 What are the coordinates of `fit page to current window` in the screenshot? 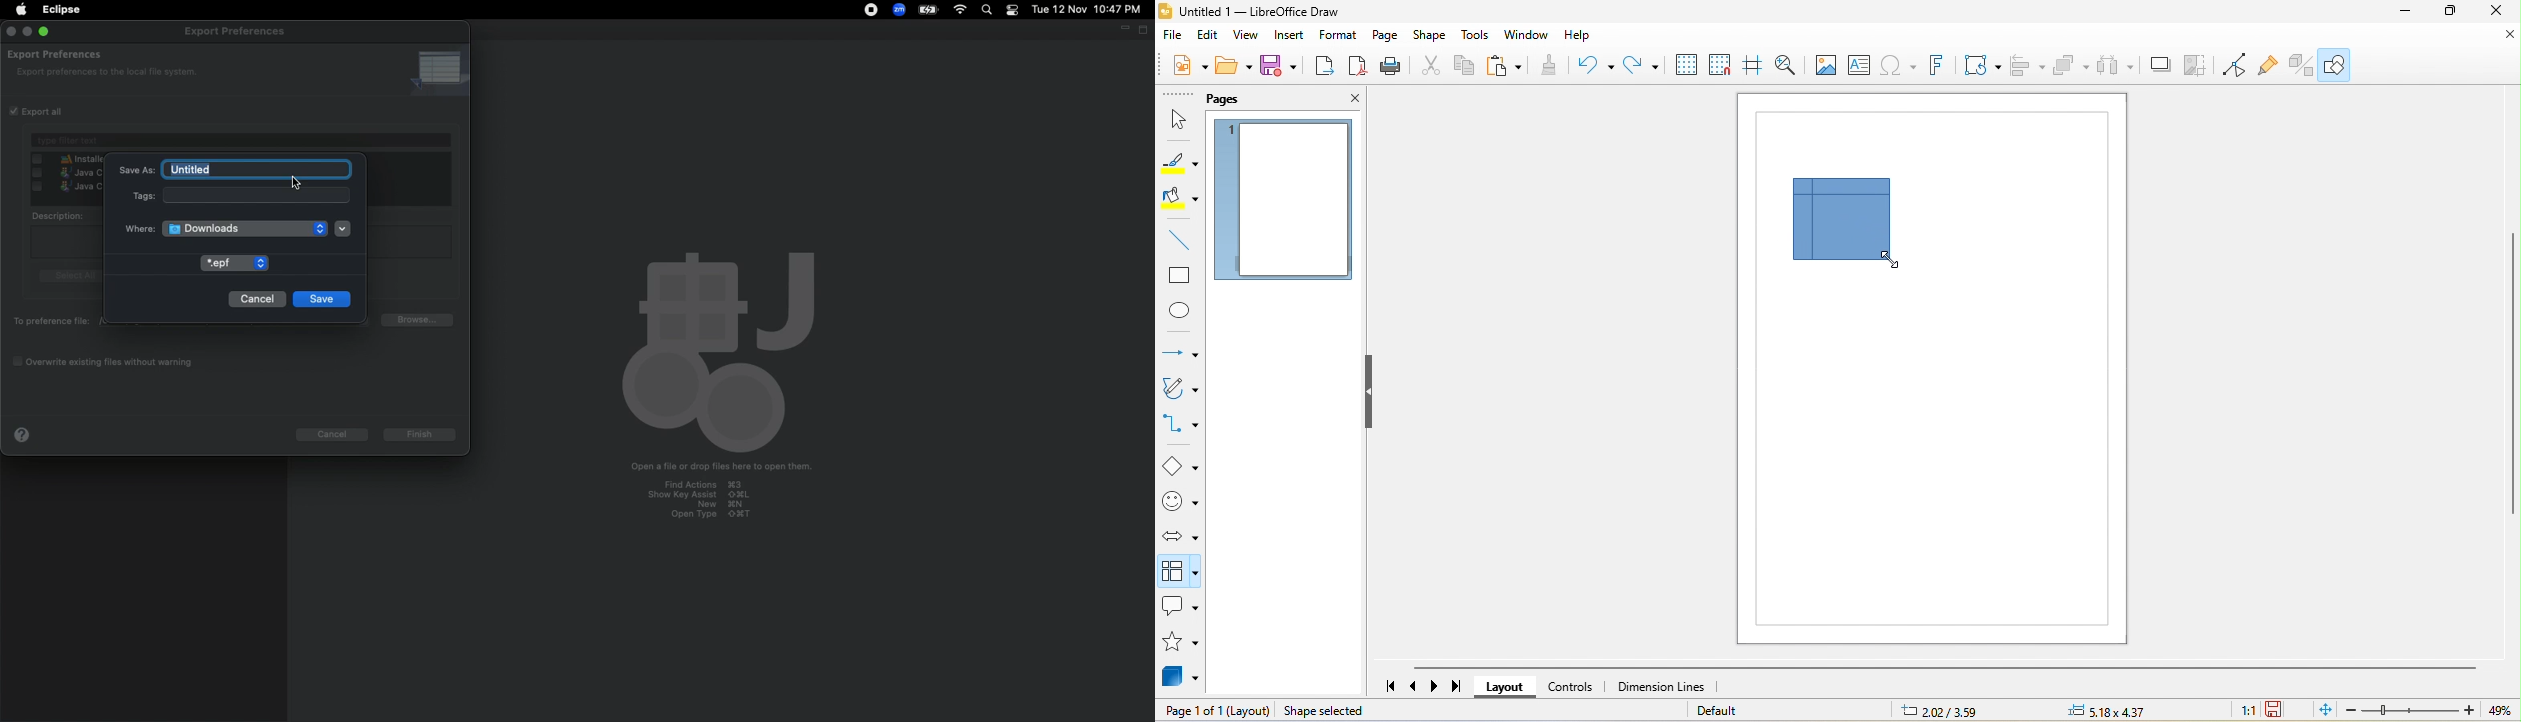 It's located at (2320, 709).